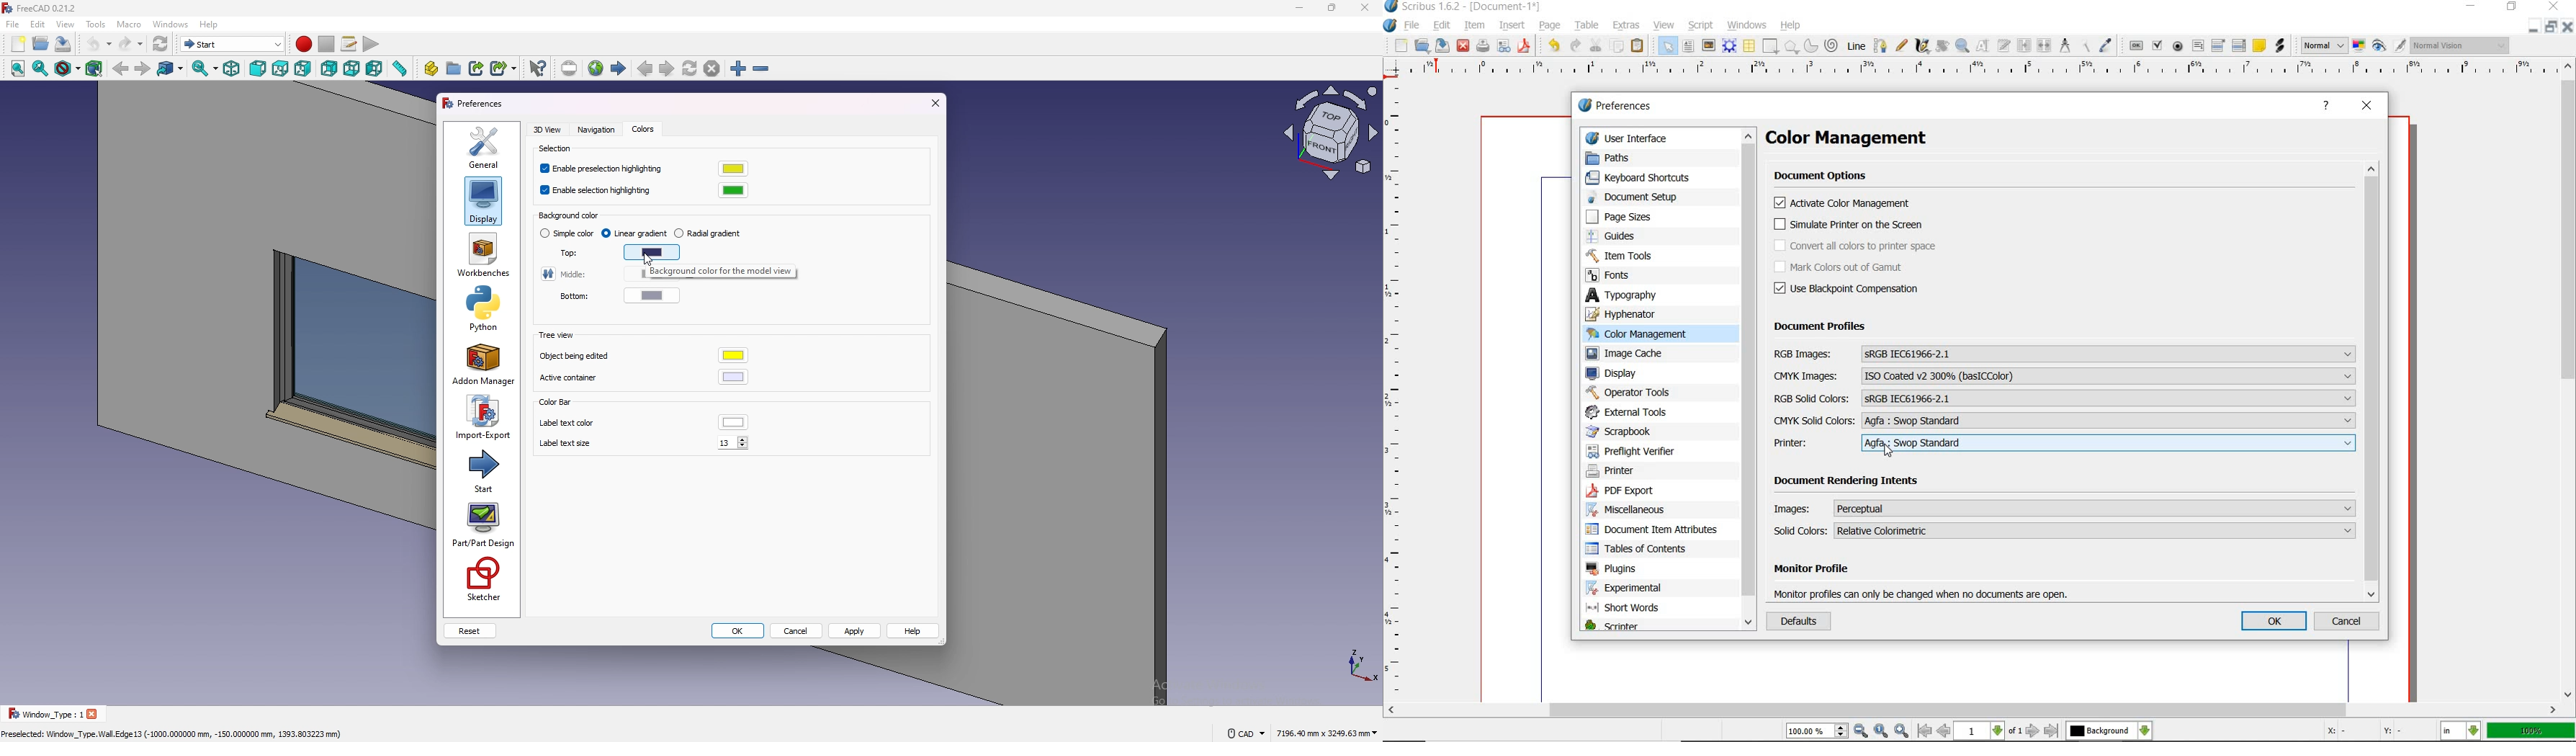 The height and width of the screenshot is (756, 2576). Describe the element at coordinates (2325, 45) in the screenshot. I see `select image preview mode` at that location.